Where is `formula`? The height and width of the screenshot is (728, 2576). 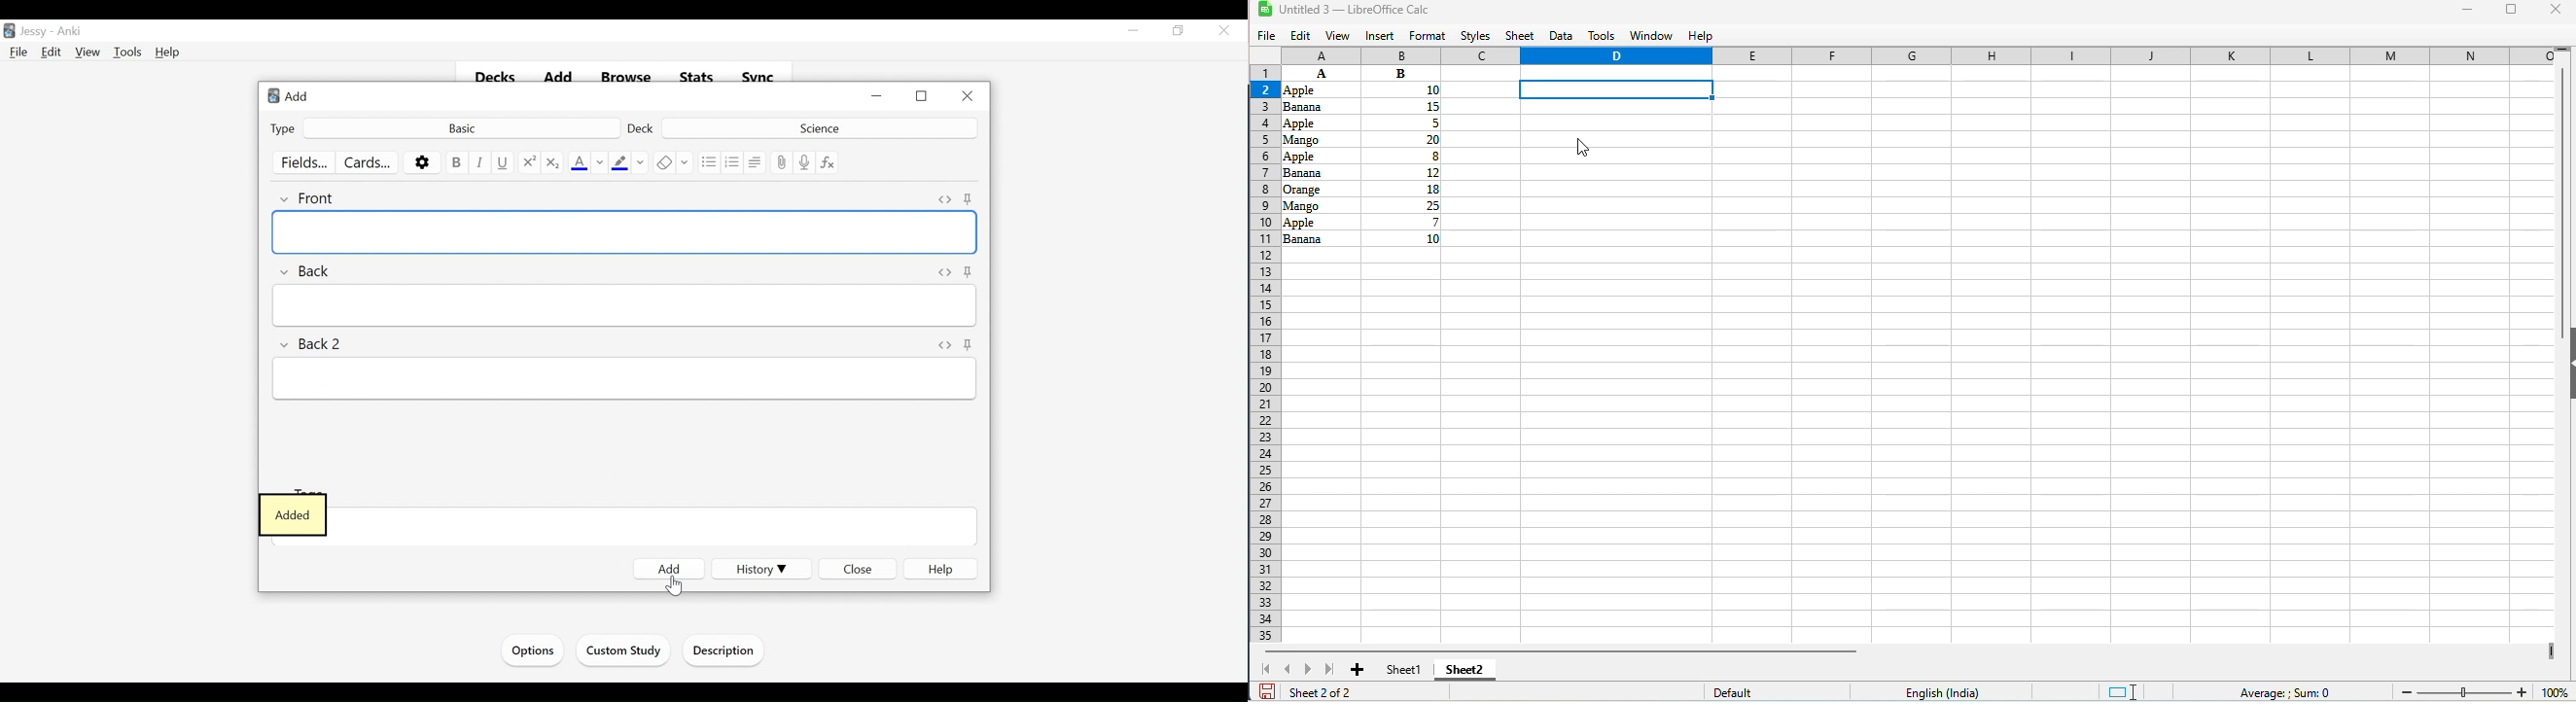
formula is located at coordinates (2284, 692).